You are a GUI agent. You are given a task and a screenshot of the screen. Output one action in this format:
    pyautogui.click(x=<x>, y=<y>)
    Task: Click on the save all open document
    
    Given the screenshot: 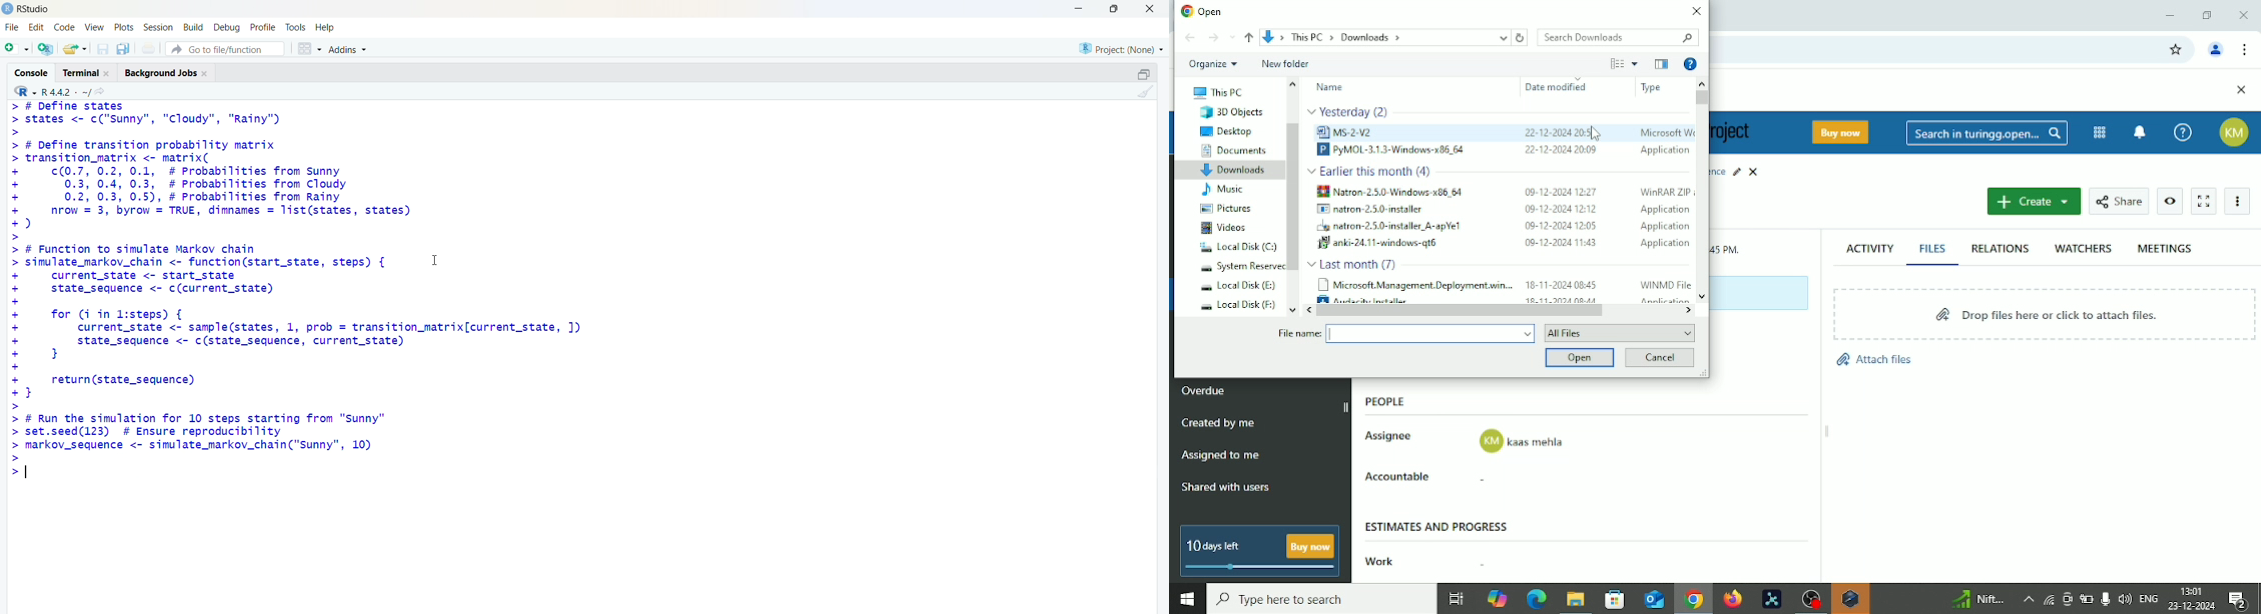 What is the action you would take?
    pyautogui.click(x=122, y=49)
    